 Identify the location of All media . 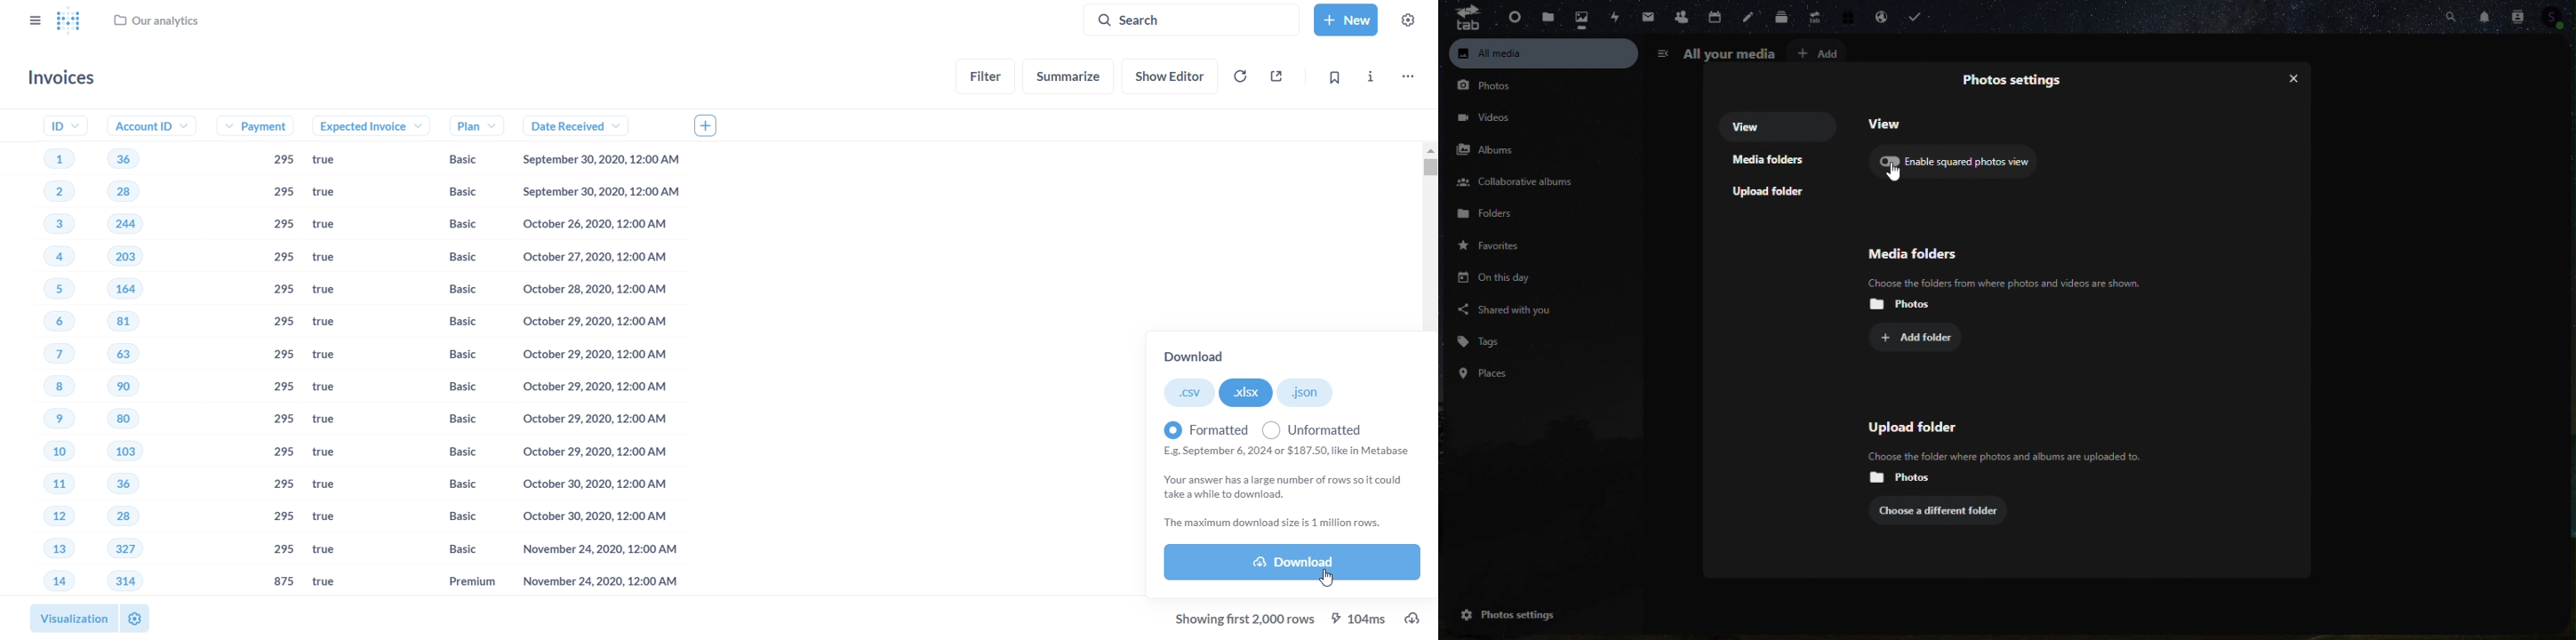
(1543, 53).